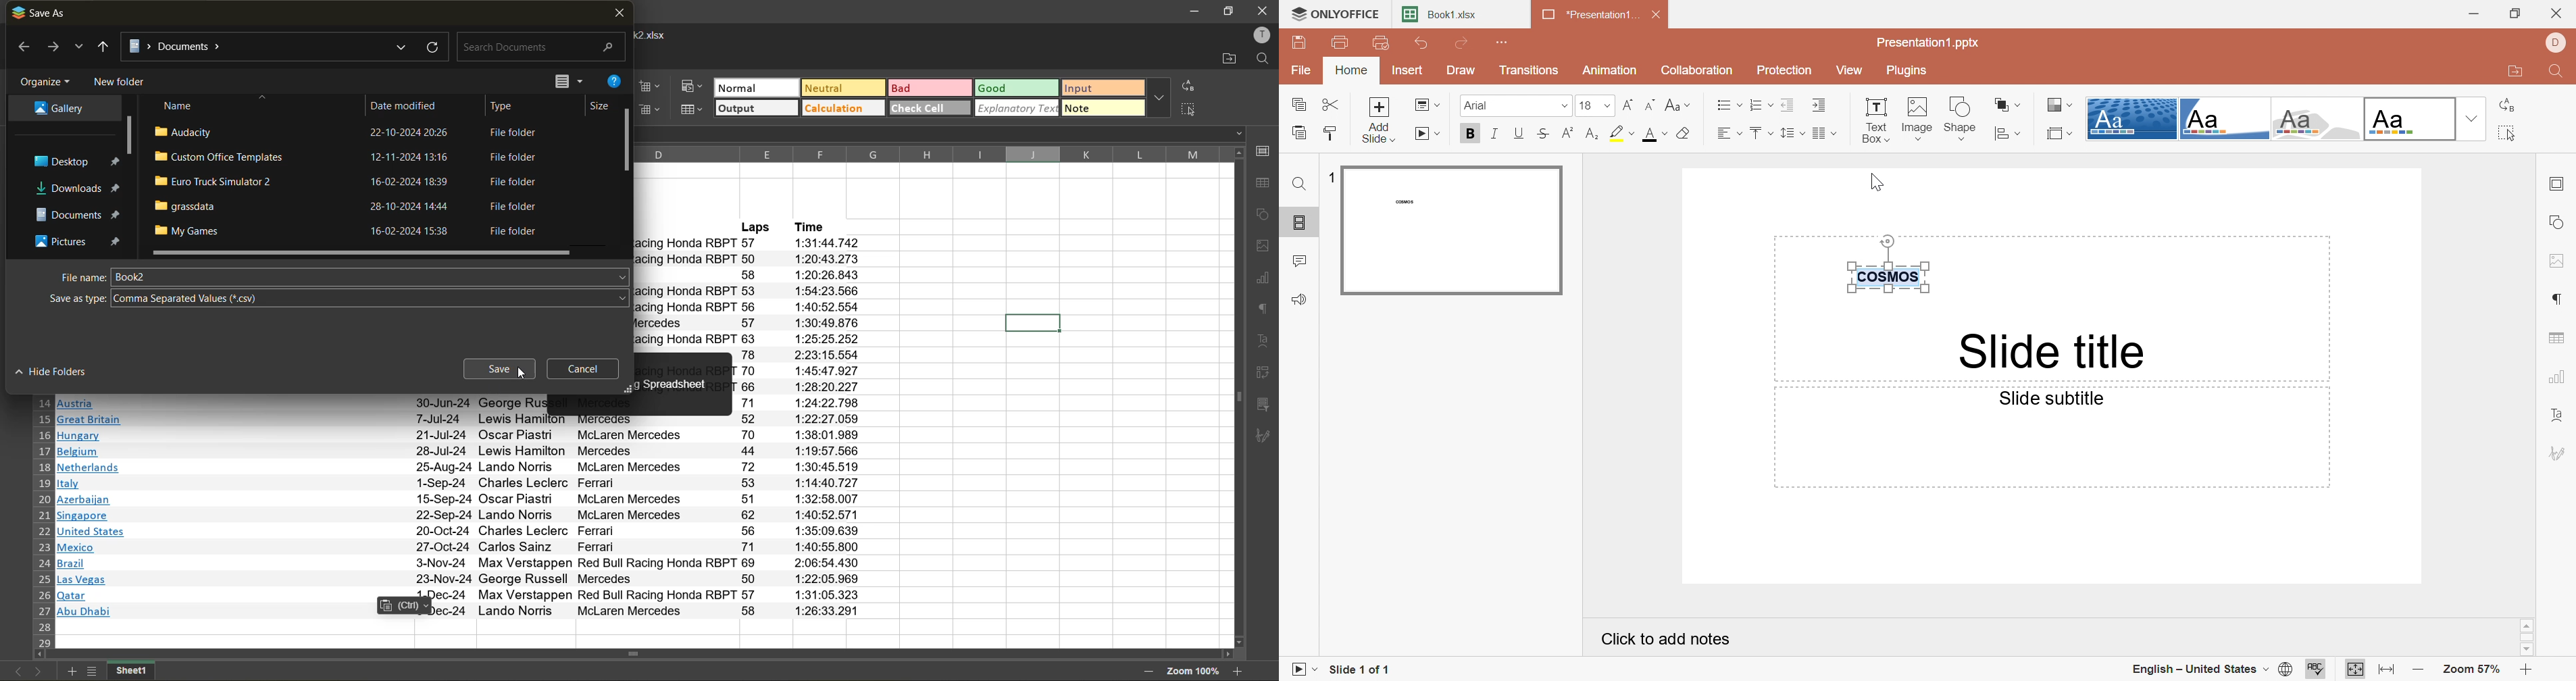 The image size is (2576, 700). What do you see at coordinates (2048, 397) in the screenshot?
I see `Side subtitle` at bounding box center [2048, 397].